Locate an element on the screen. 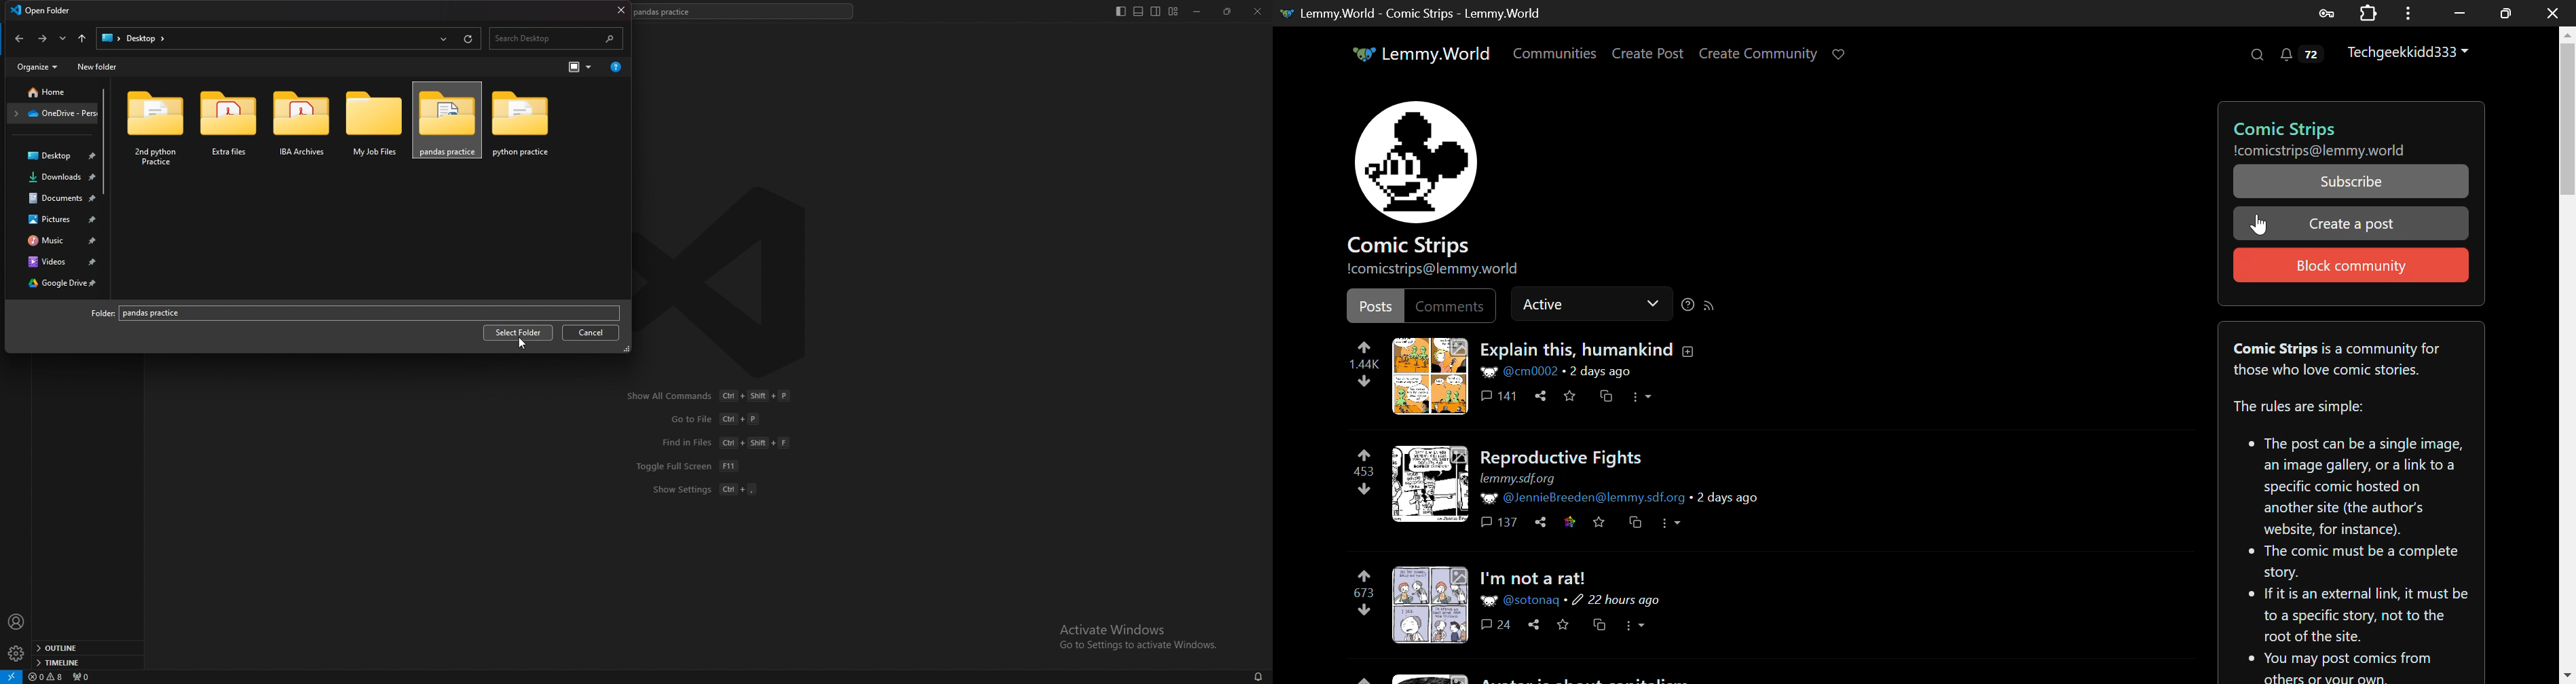 The height and width of the screenshot is (700, 2576). Community PFP is located at coordinates (1419, 162).